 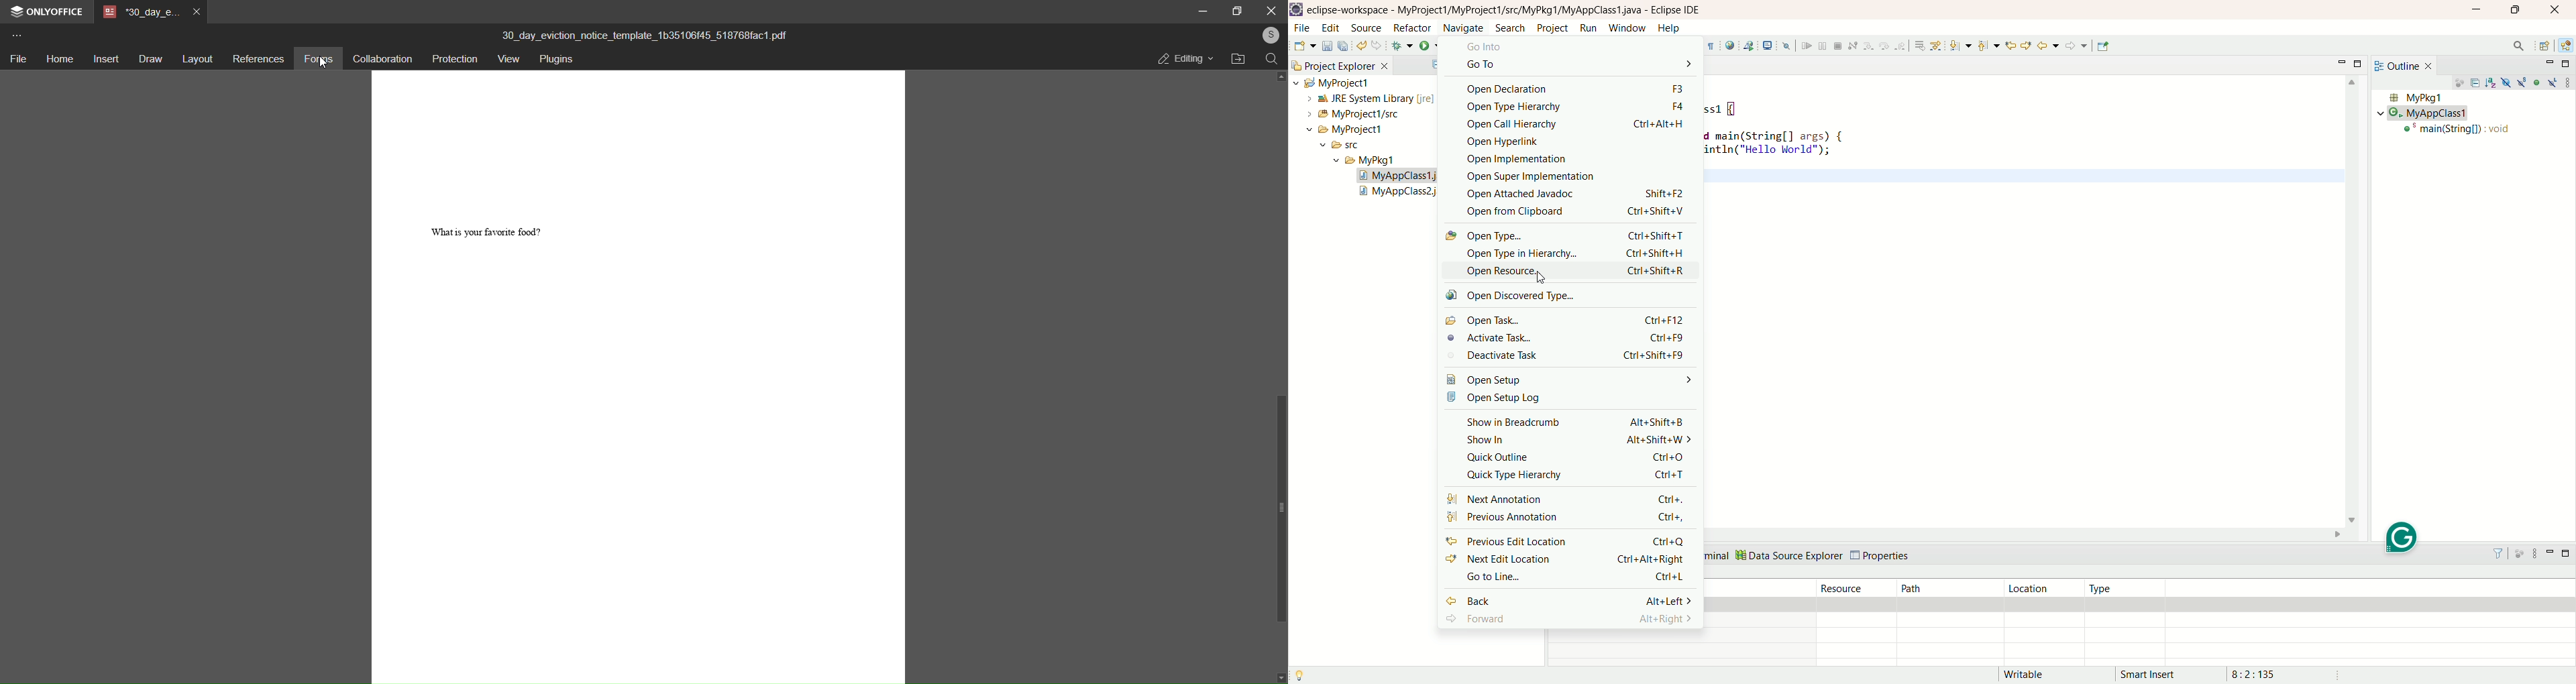 What do you see at coordinates (2361, 63) in the screenshot?
I see `maximize` at bounding box center [2361, 63].